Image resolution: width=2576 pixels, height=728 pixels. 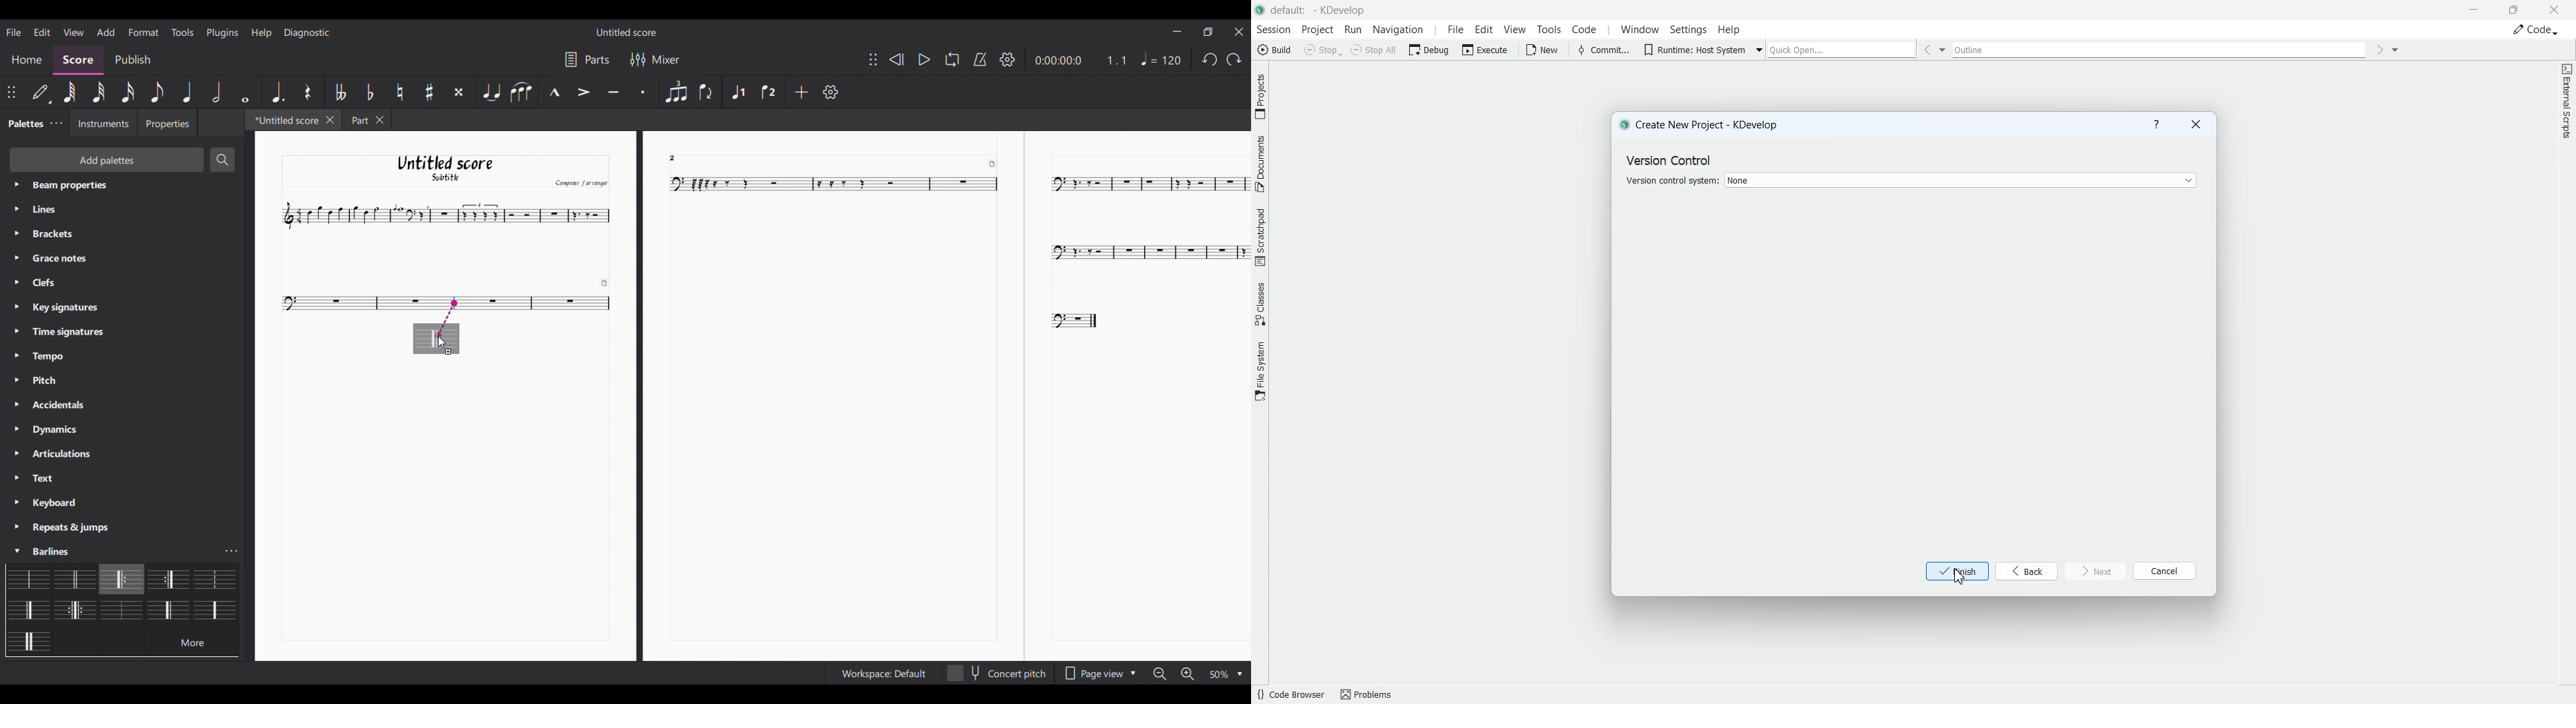 I want to click on Selected barline highlighted, so click(x=121, y=579).